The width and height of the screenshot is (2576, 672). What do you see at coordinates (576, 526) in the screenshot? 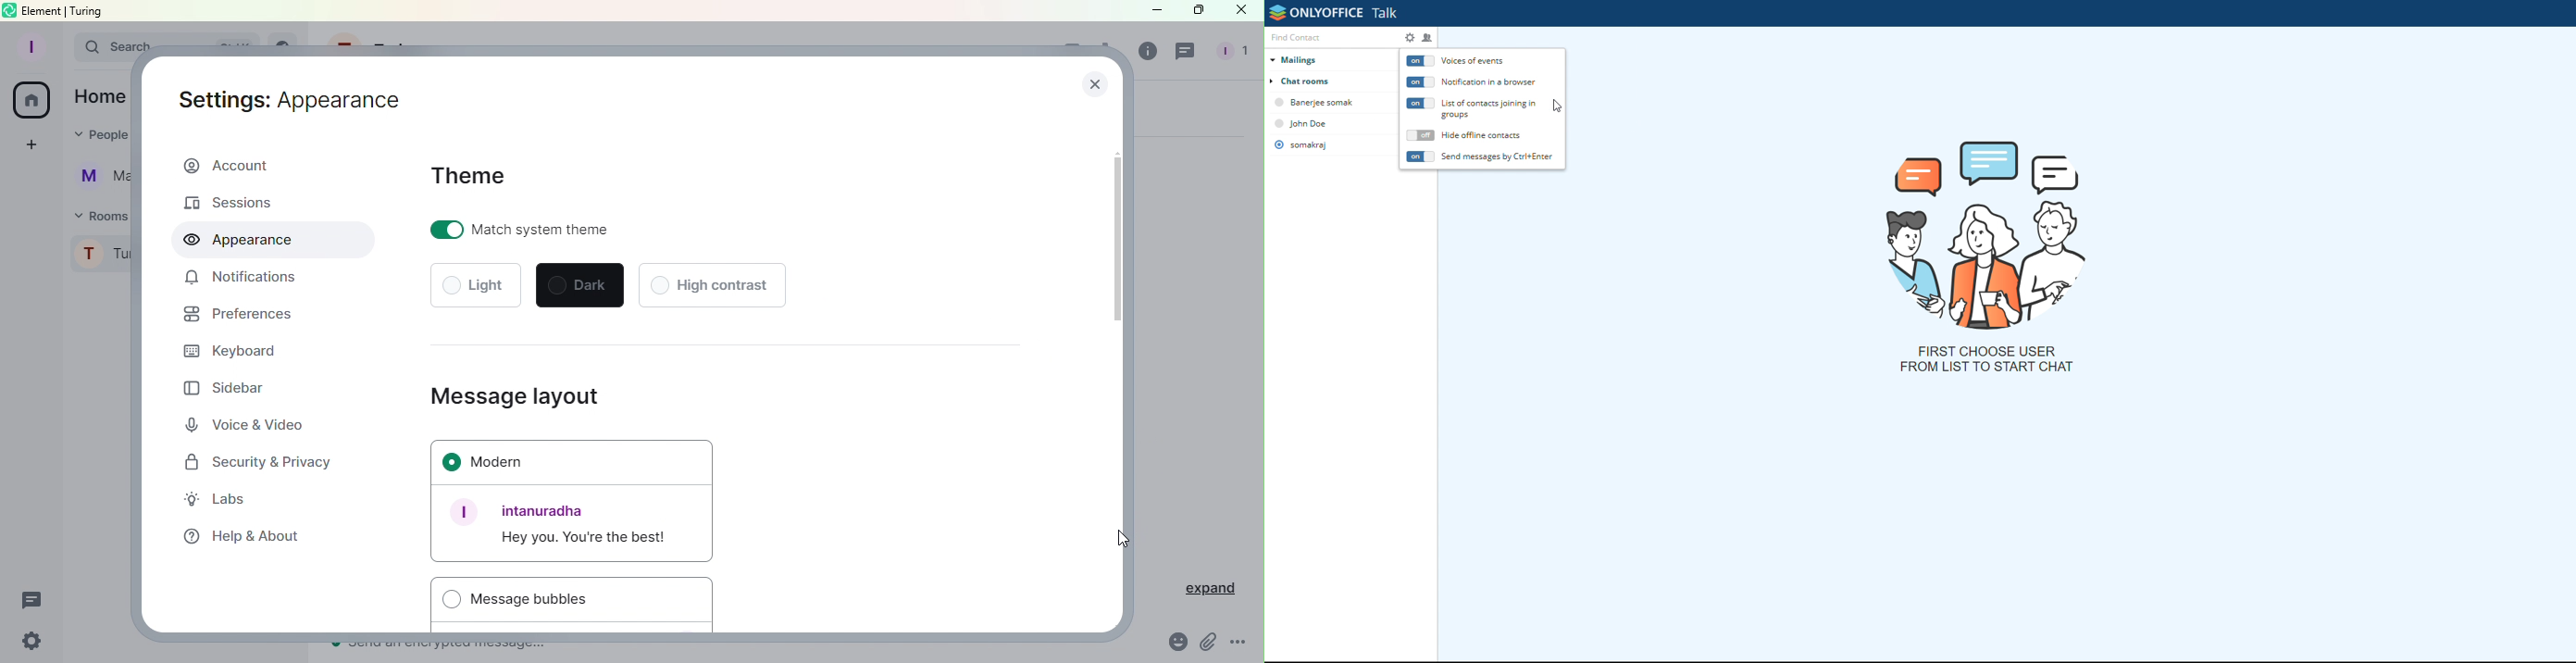
I see `Font example` at bounding box center [576, 526].